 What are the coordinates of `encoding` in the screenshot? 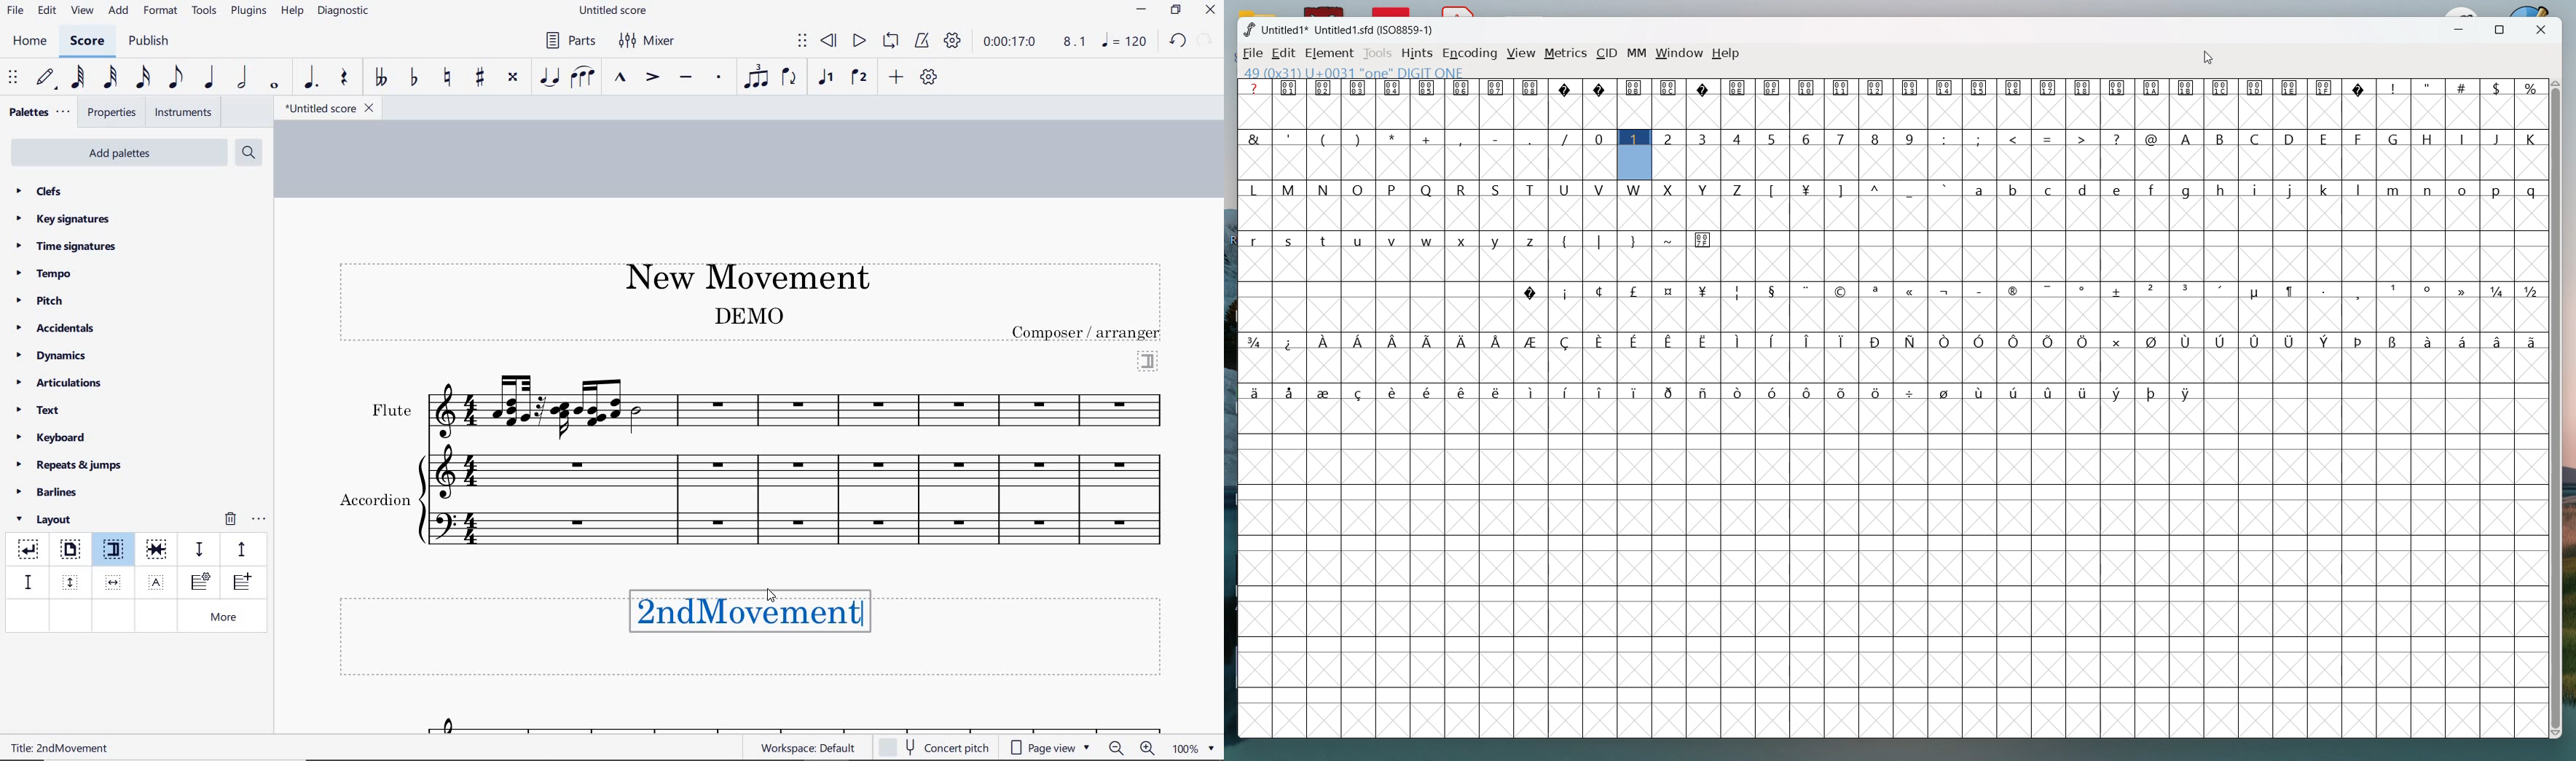 It's located at (1470, 54).